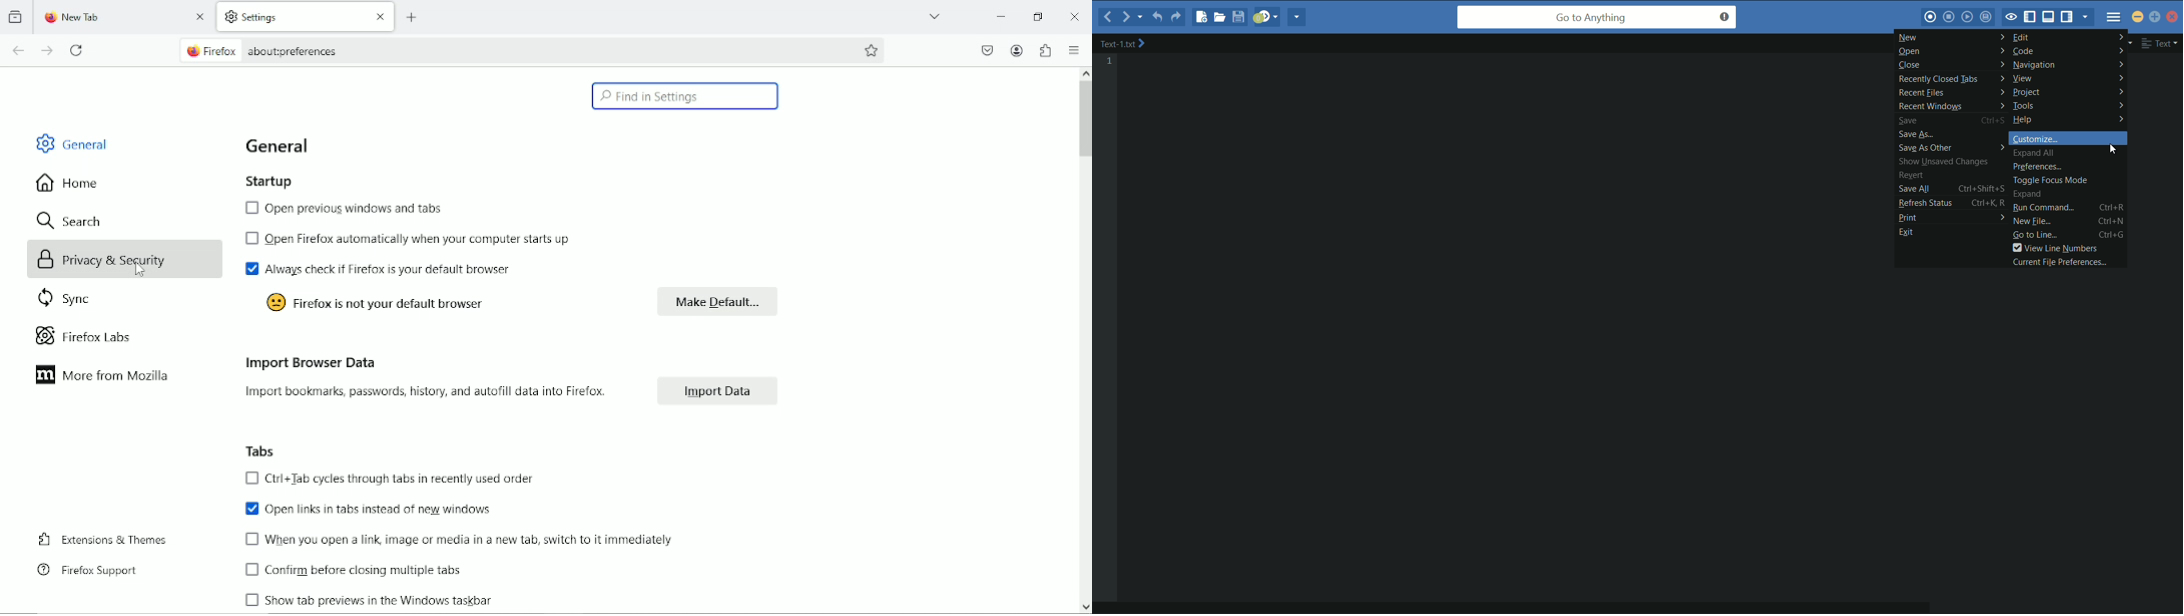  I want to click on play last macro, so click(1968, 17).